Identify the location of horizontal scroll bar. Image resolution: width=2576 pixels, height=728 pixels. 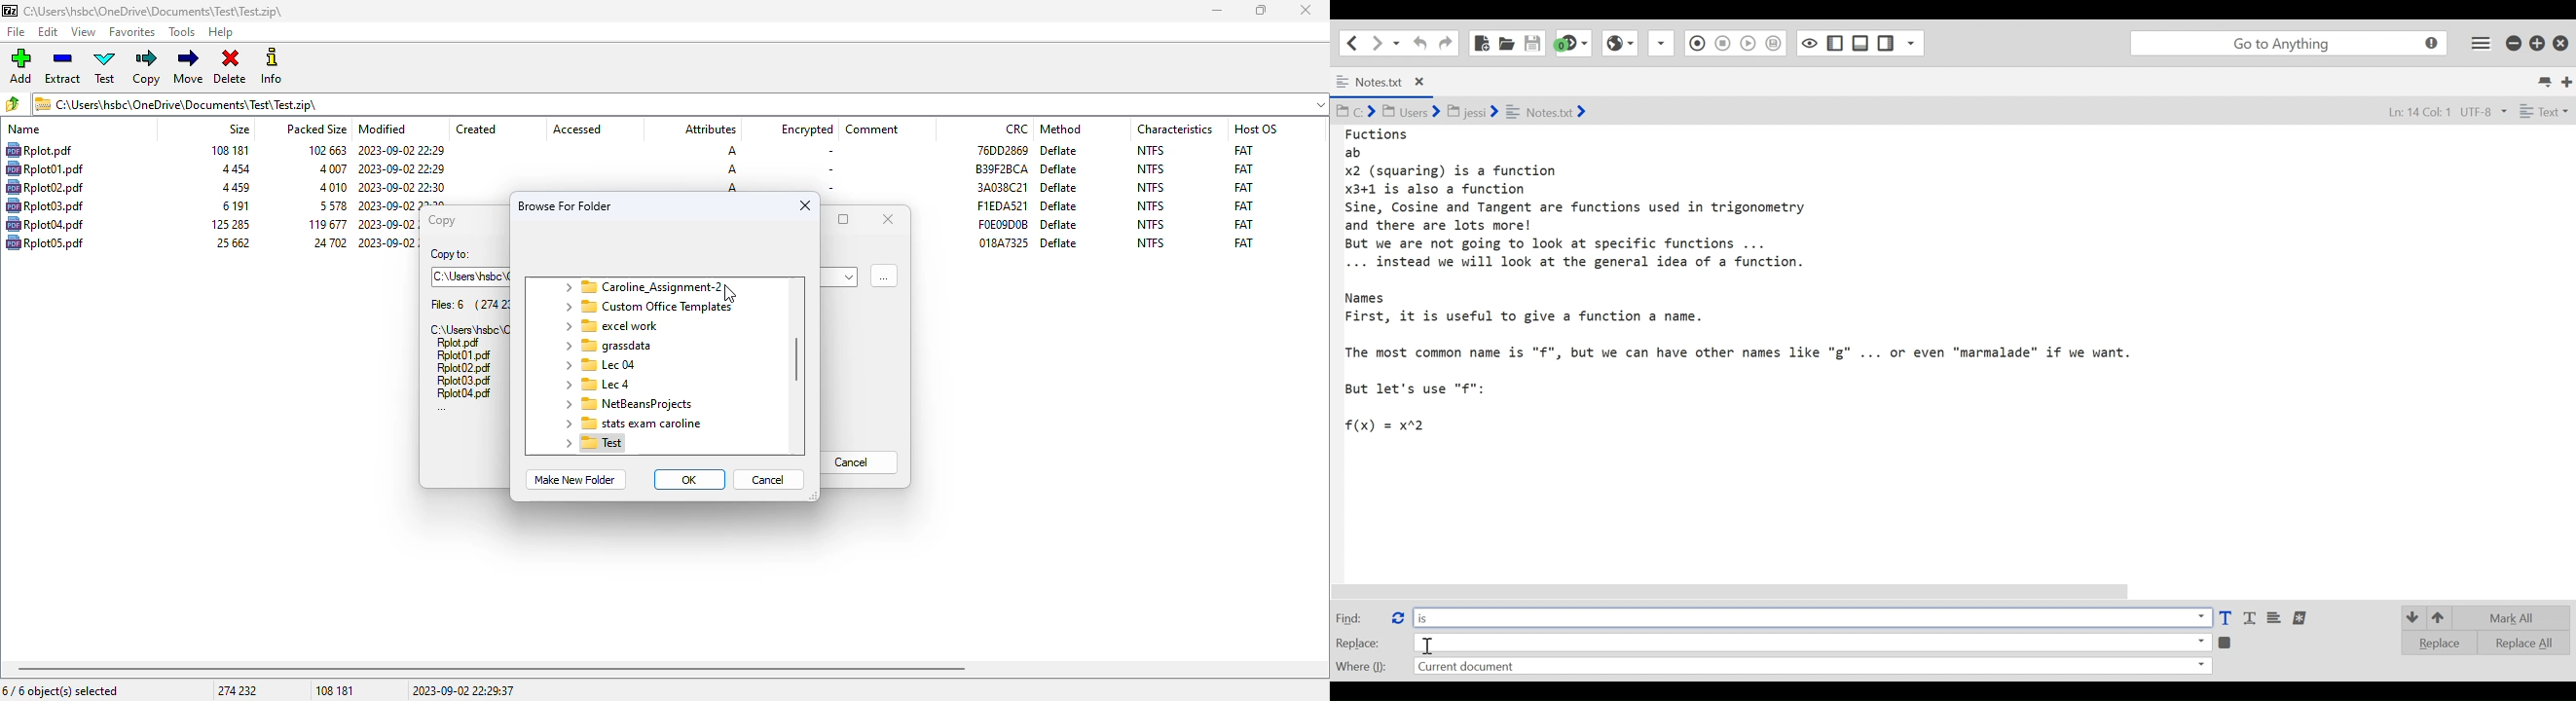
(492, 669).